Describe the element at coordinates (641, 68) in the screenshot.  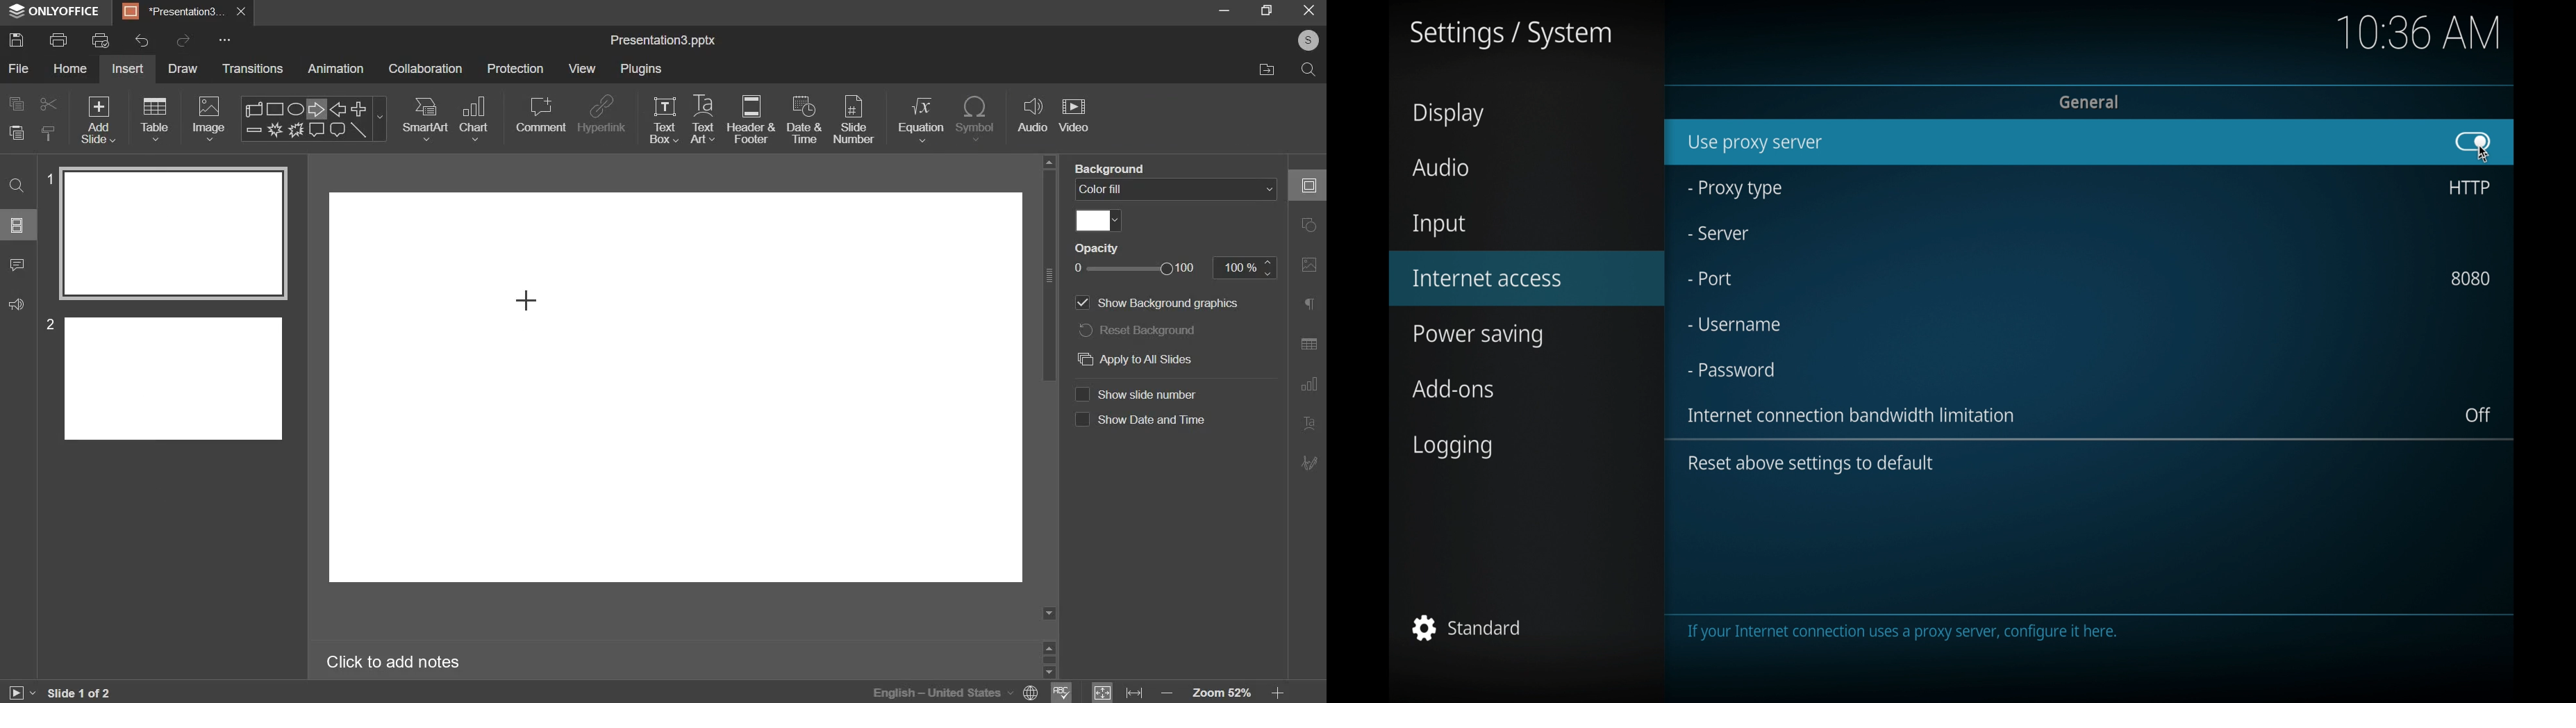
I see `plugins` at that location.